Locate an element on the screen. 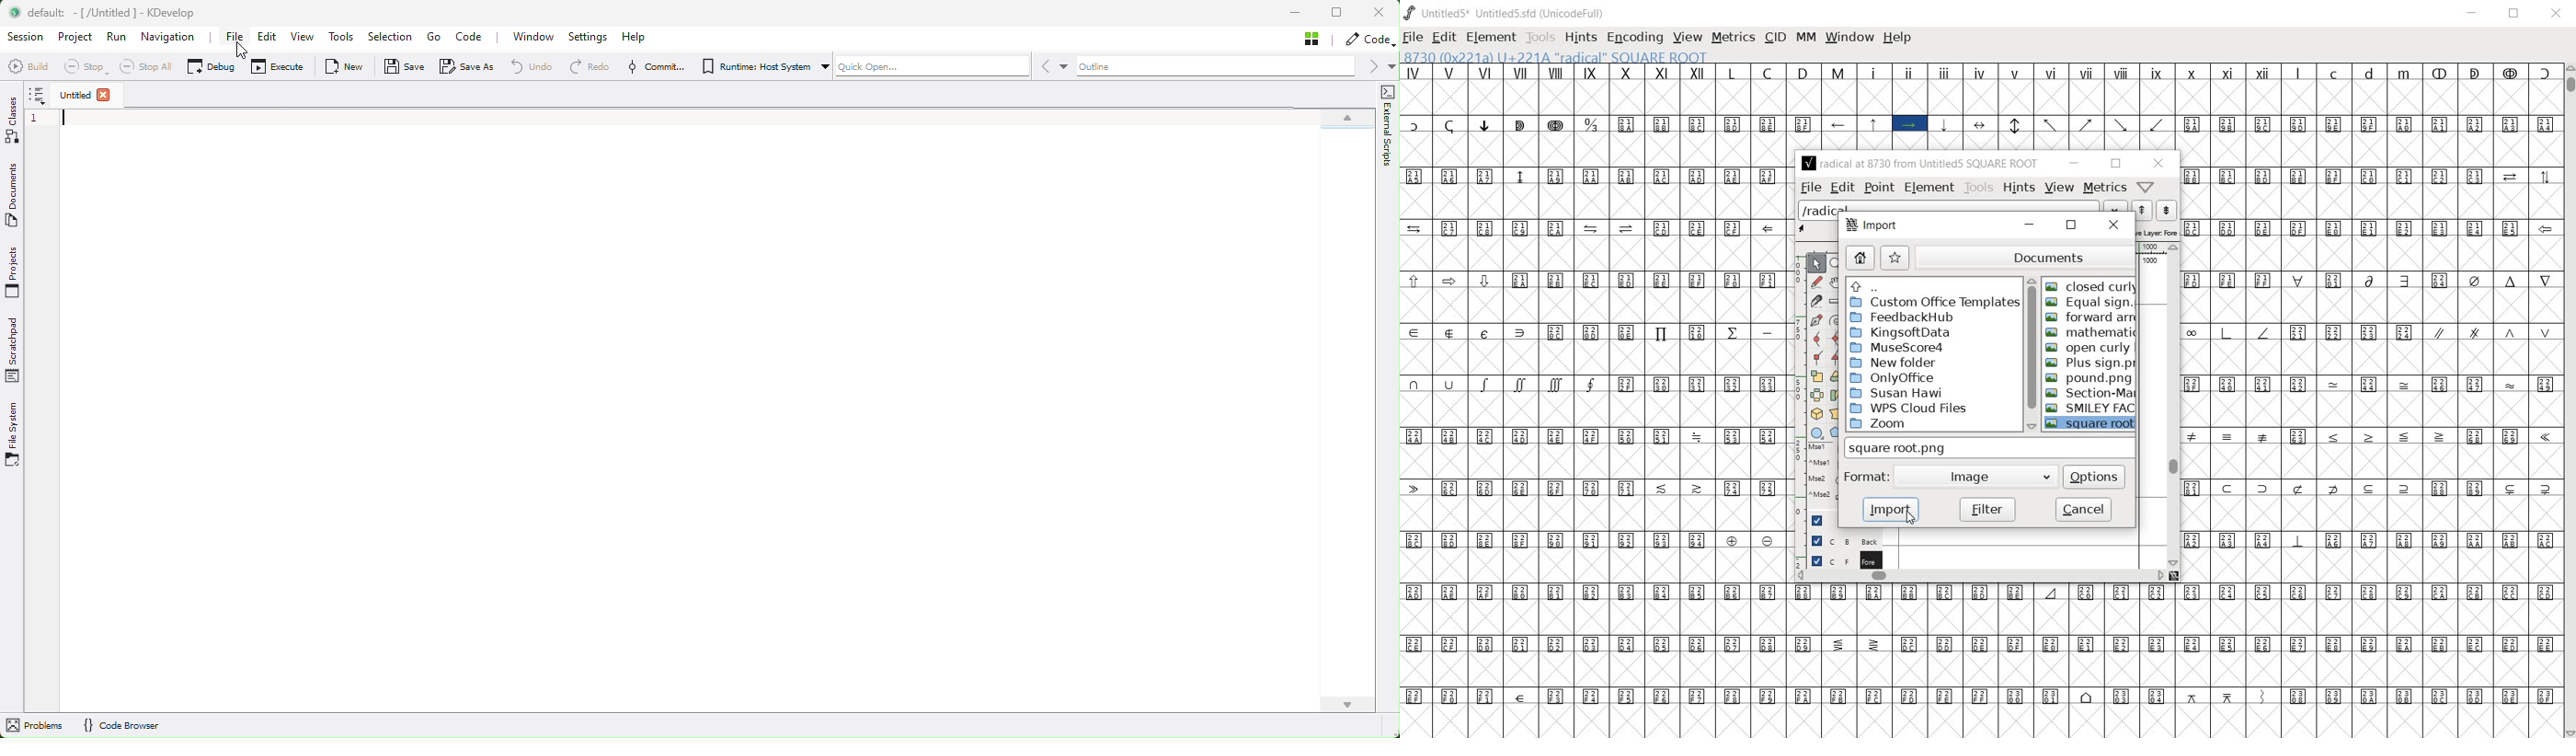  add a curve point always either horizontal or vertical is located at coordinates (1817, 338).